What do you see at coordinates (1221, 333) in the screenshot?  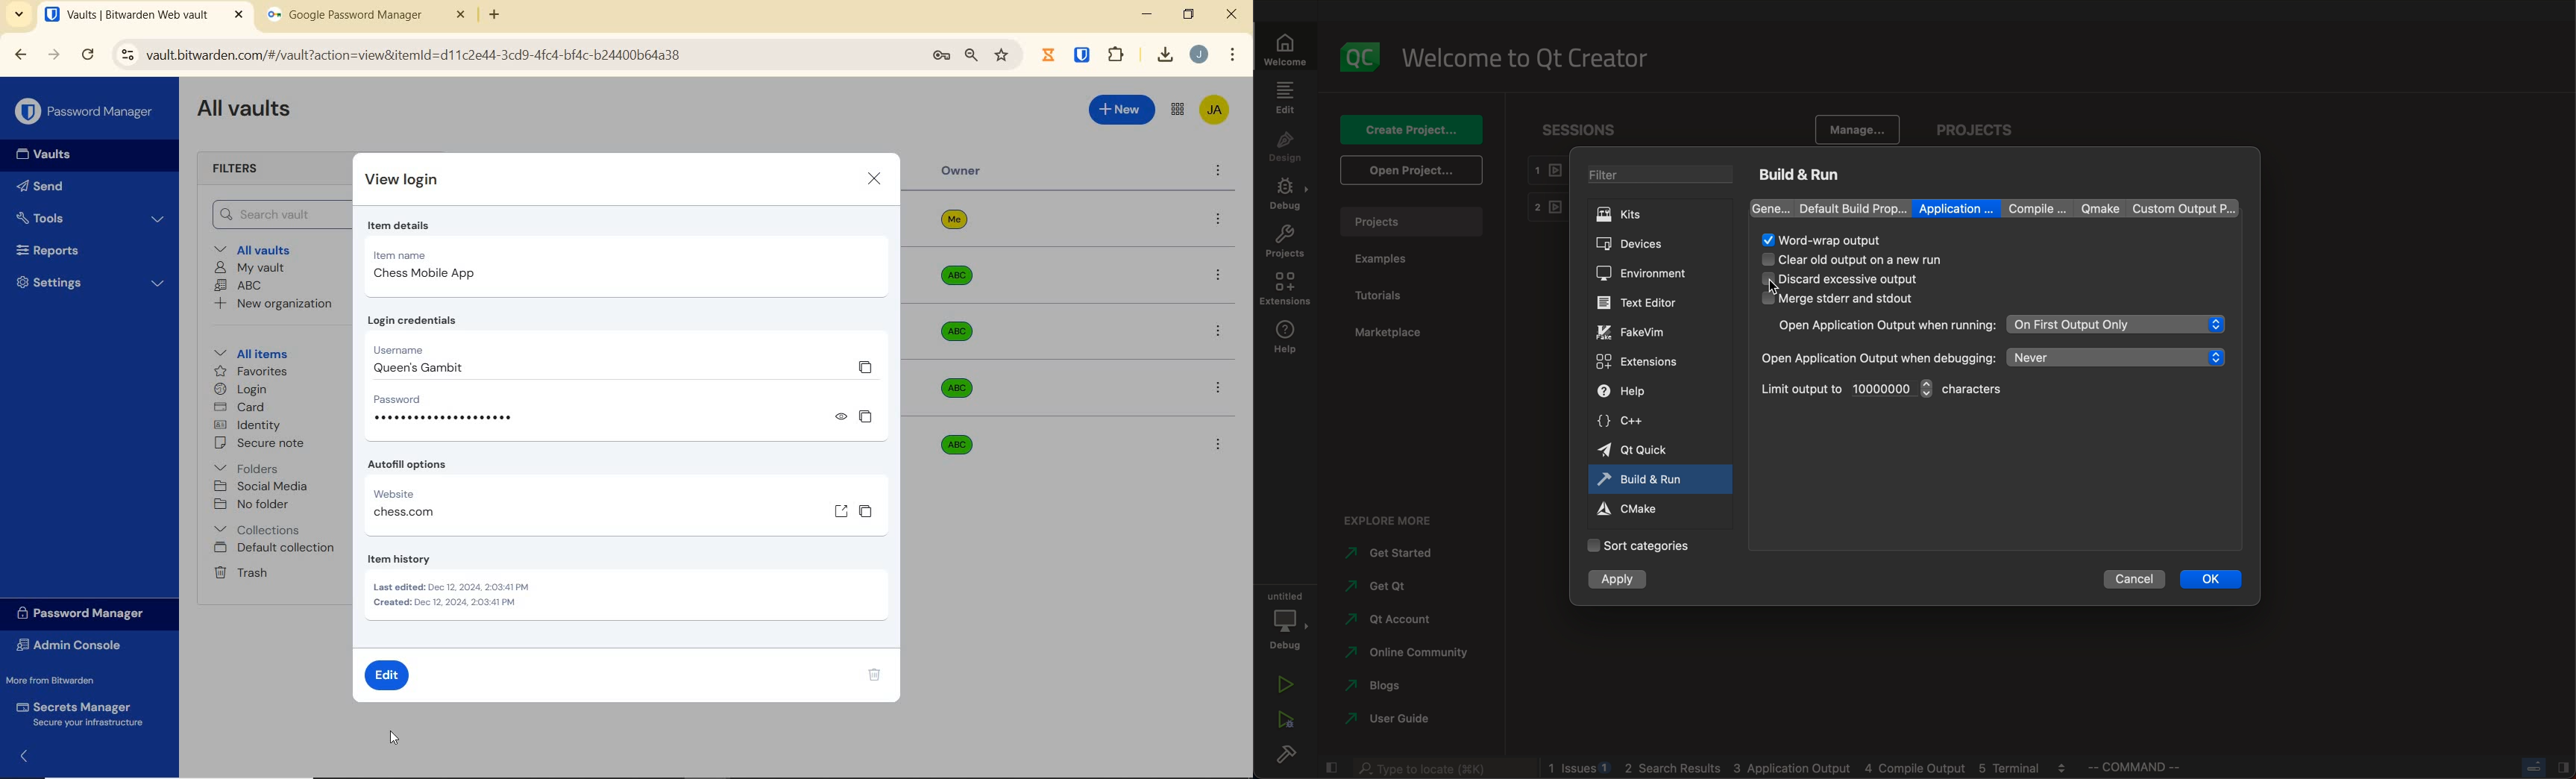 I see `option` at bounding box center [1221, 333].